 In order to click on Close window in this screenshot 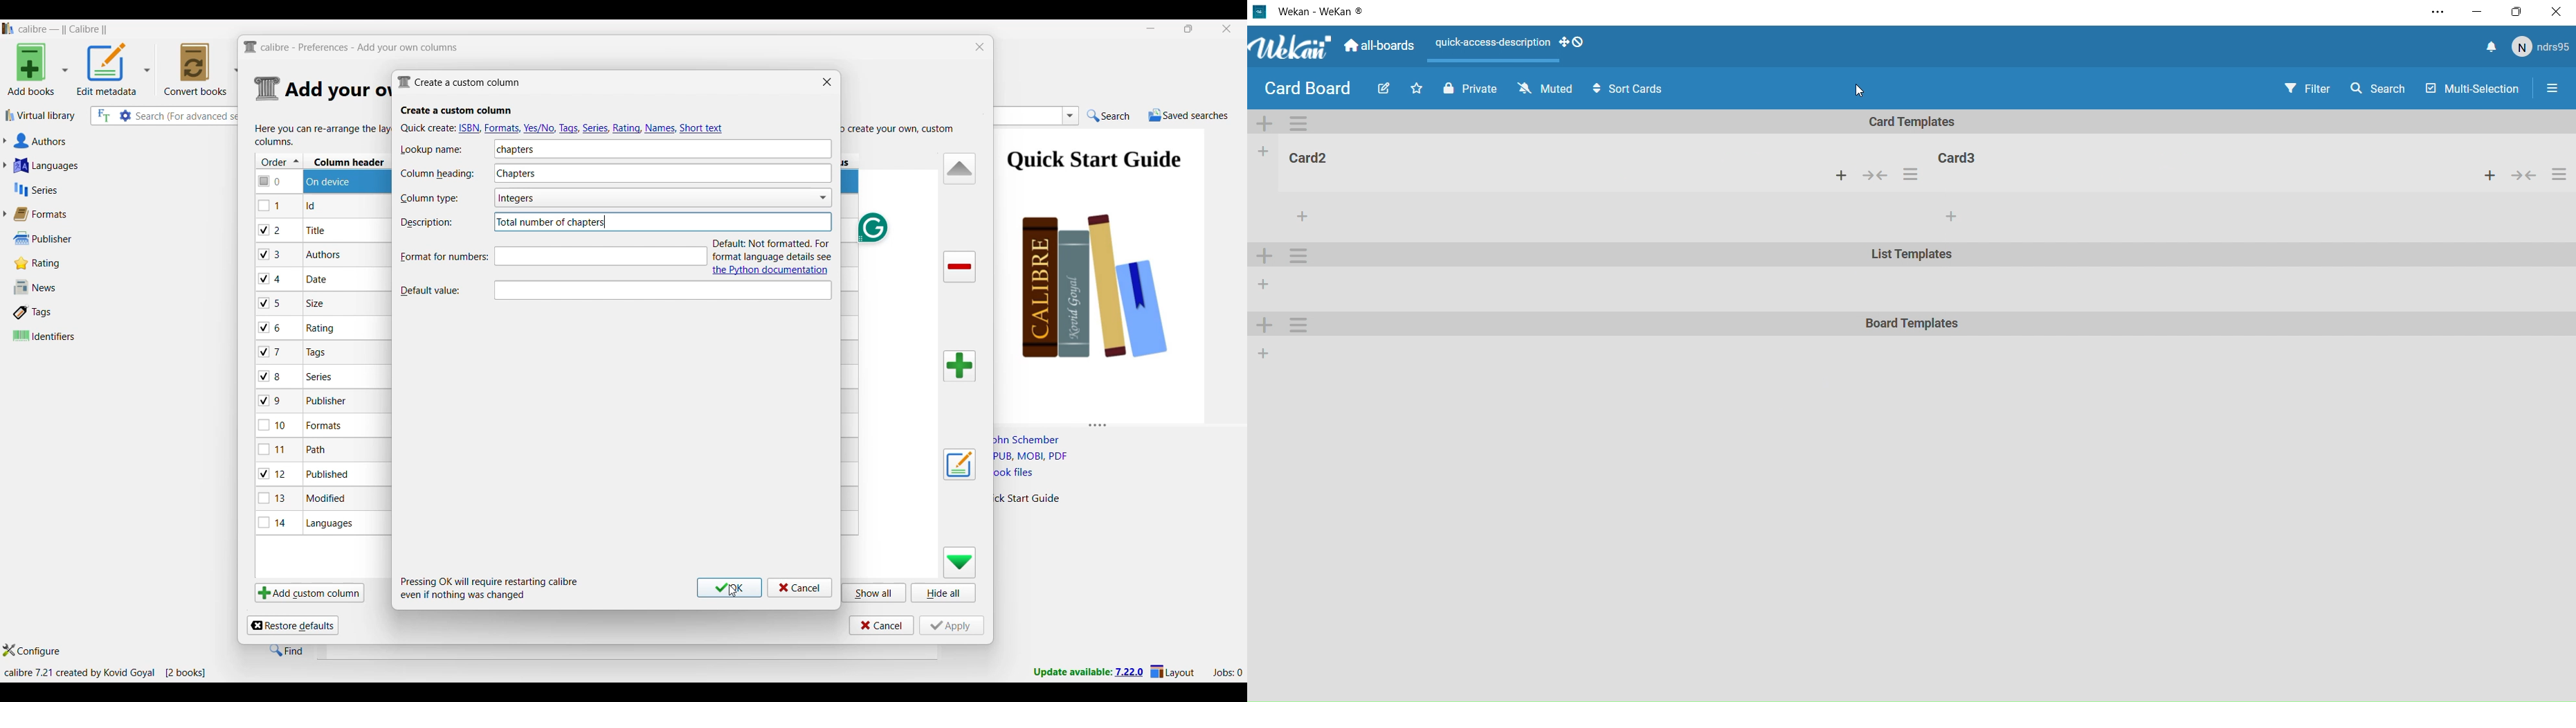, I will do `click(827, 81)`.